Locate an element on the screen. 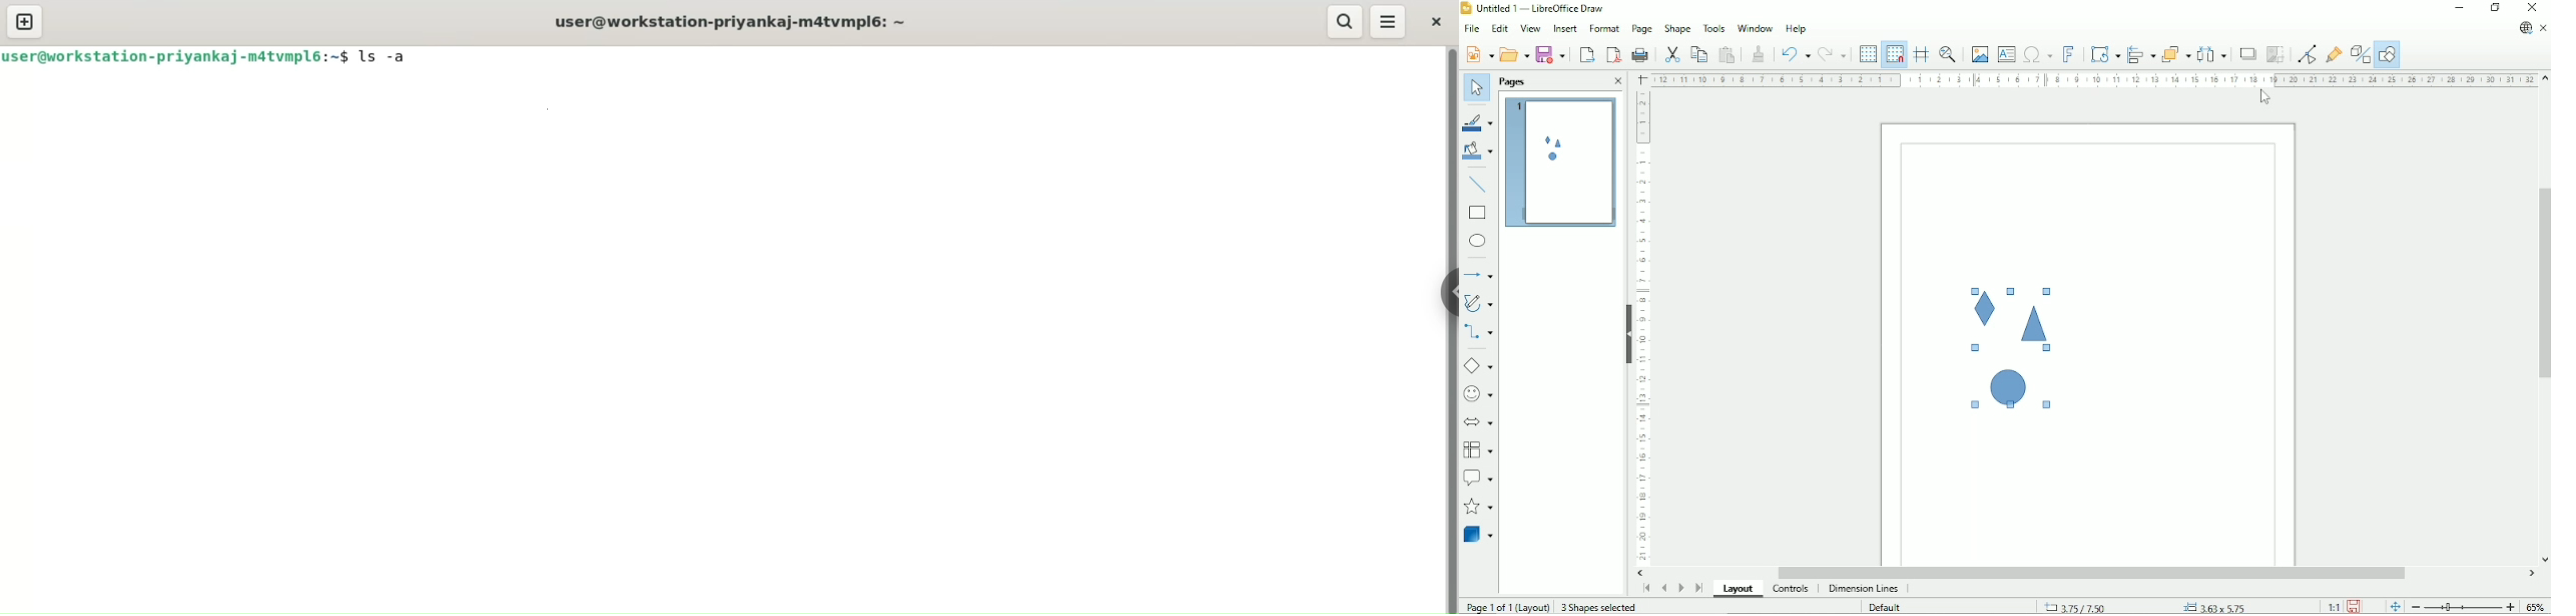  Paste is located at coordinates (1727, 53).